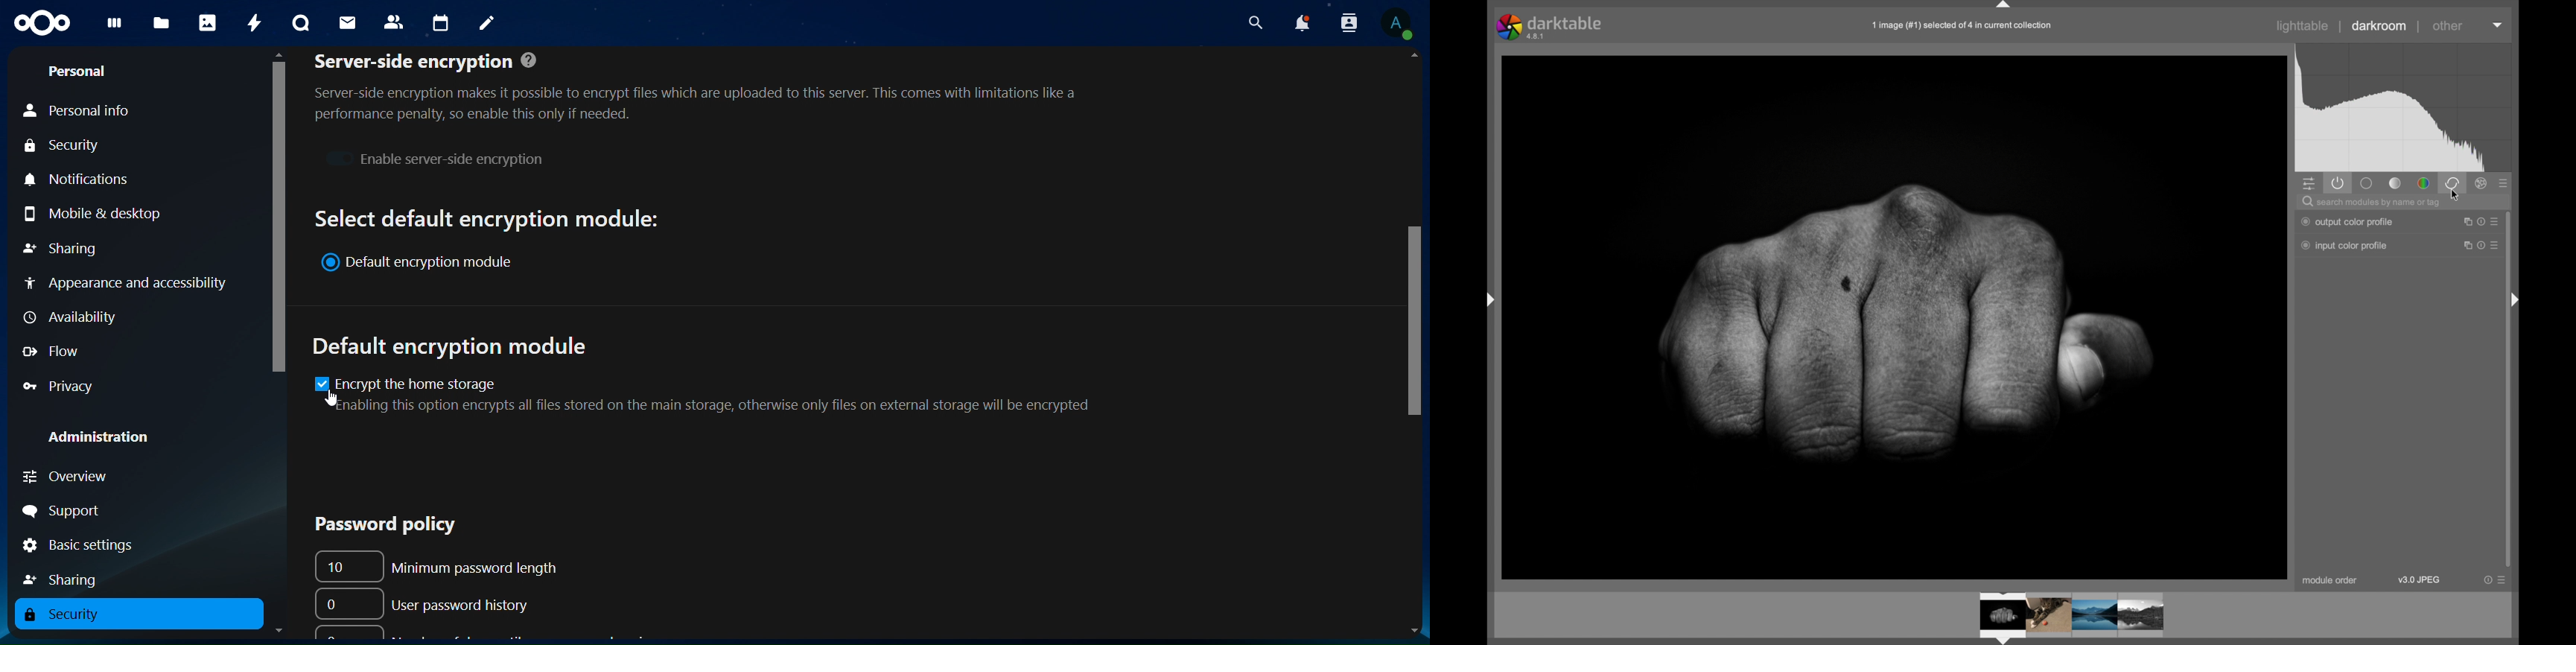  I want to click on mobile & desktop, so click(100, 213).